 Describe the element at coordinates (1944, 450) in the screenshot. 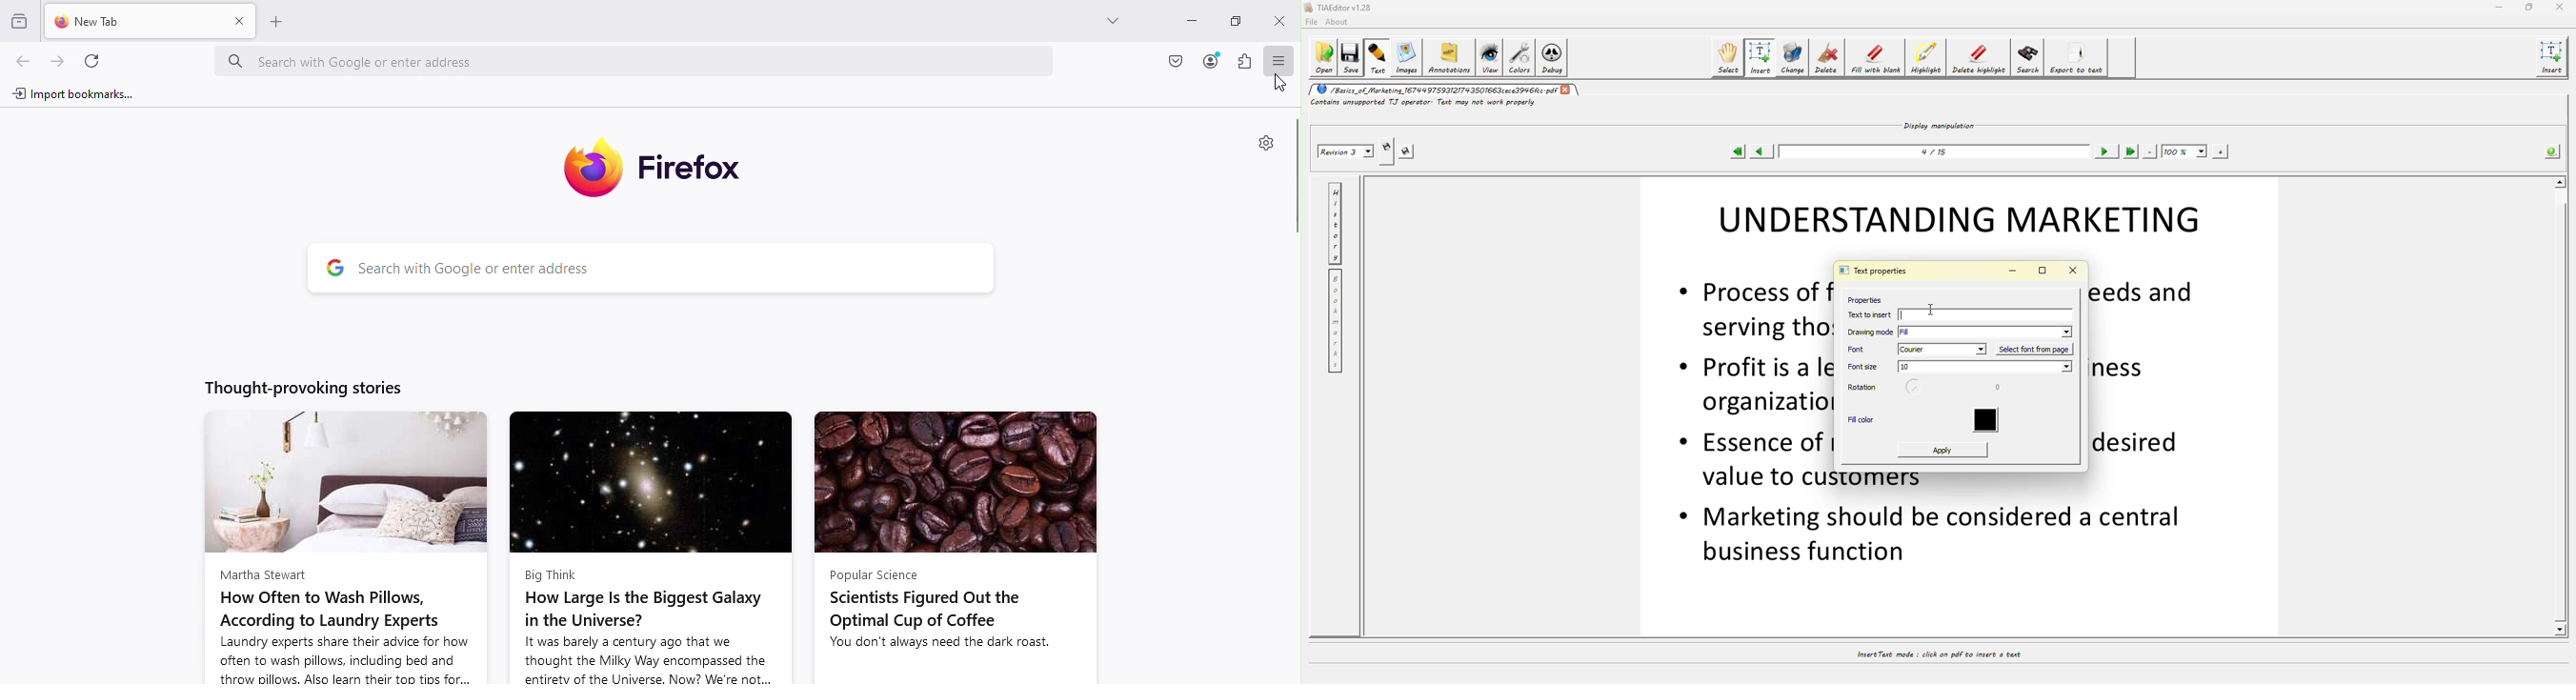

I see `apply` at that location.